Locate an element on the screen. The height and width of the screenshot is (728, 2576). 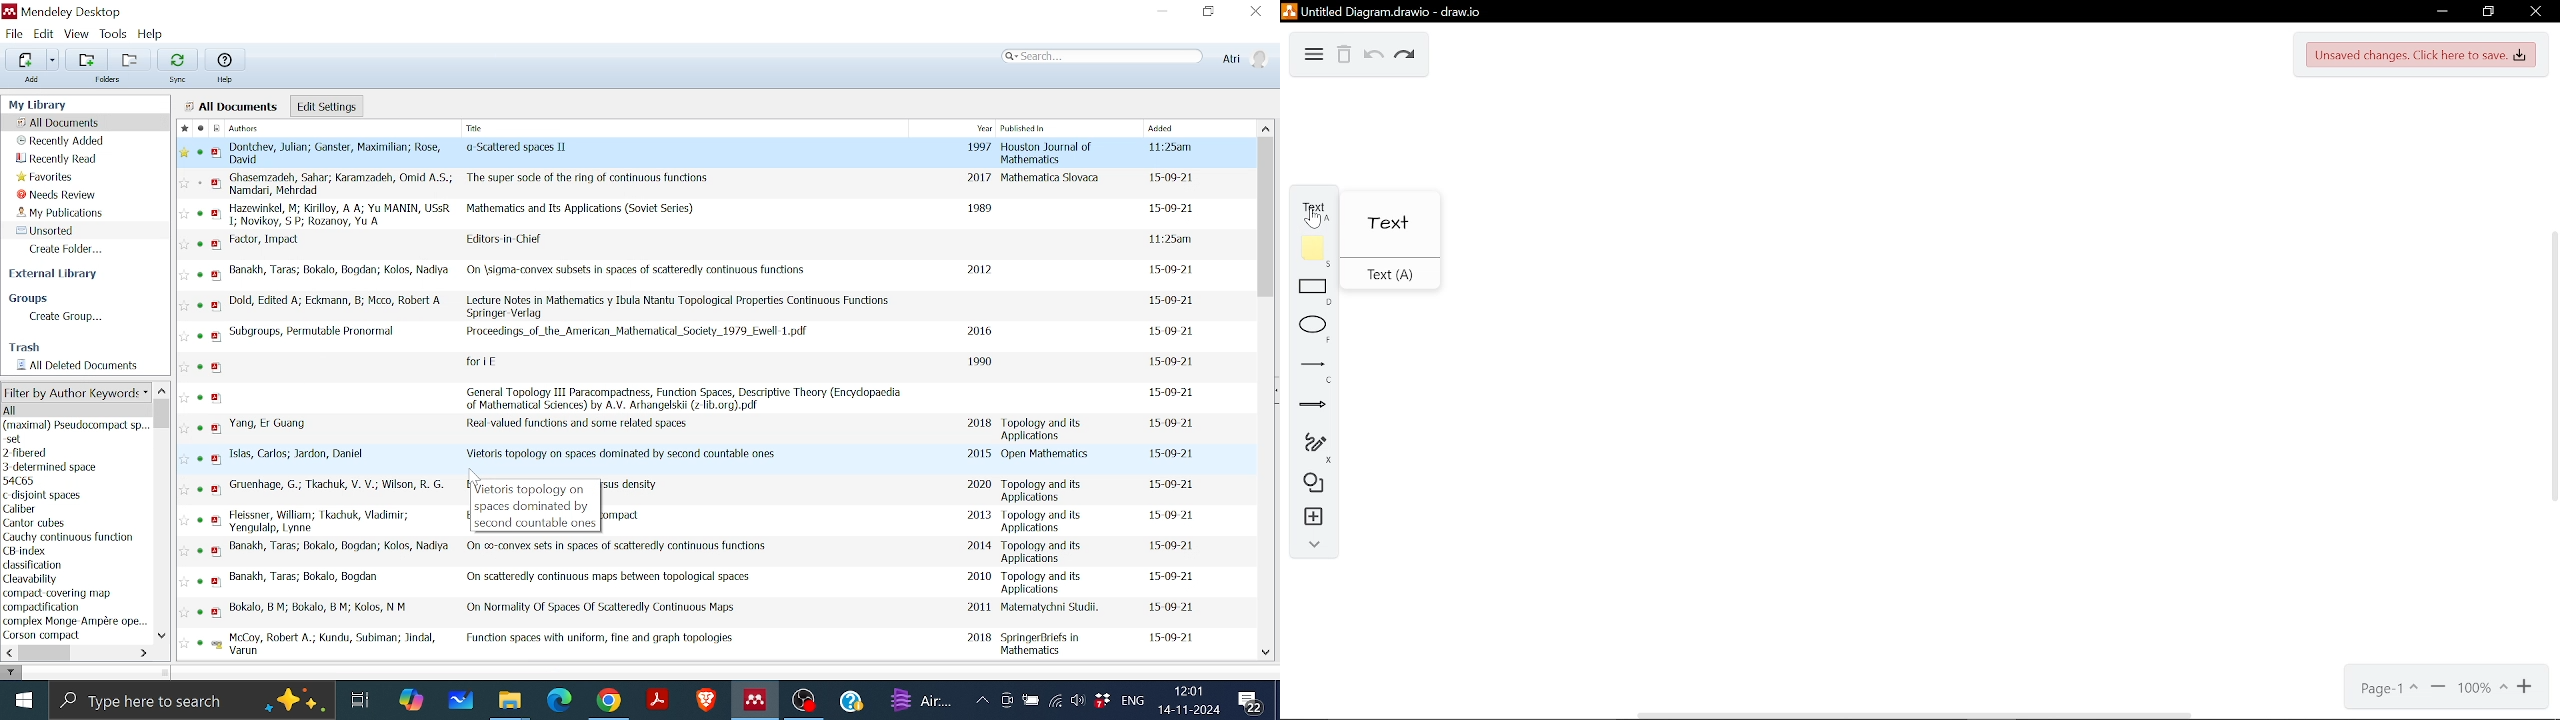
Published in is located at coordinates (1052, 176).